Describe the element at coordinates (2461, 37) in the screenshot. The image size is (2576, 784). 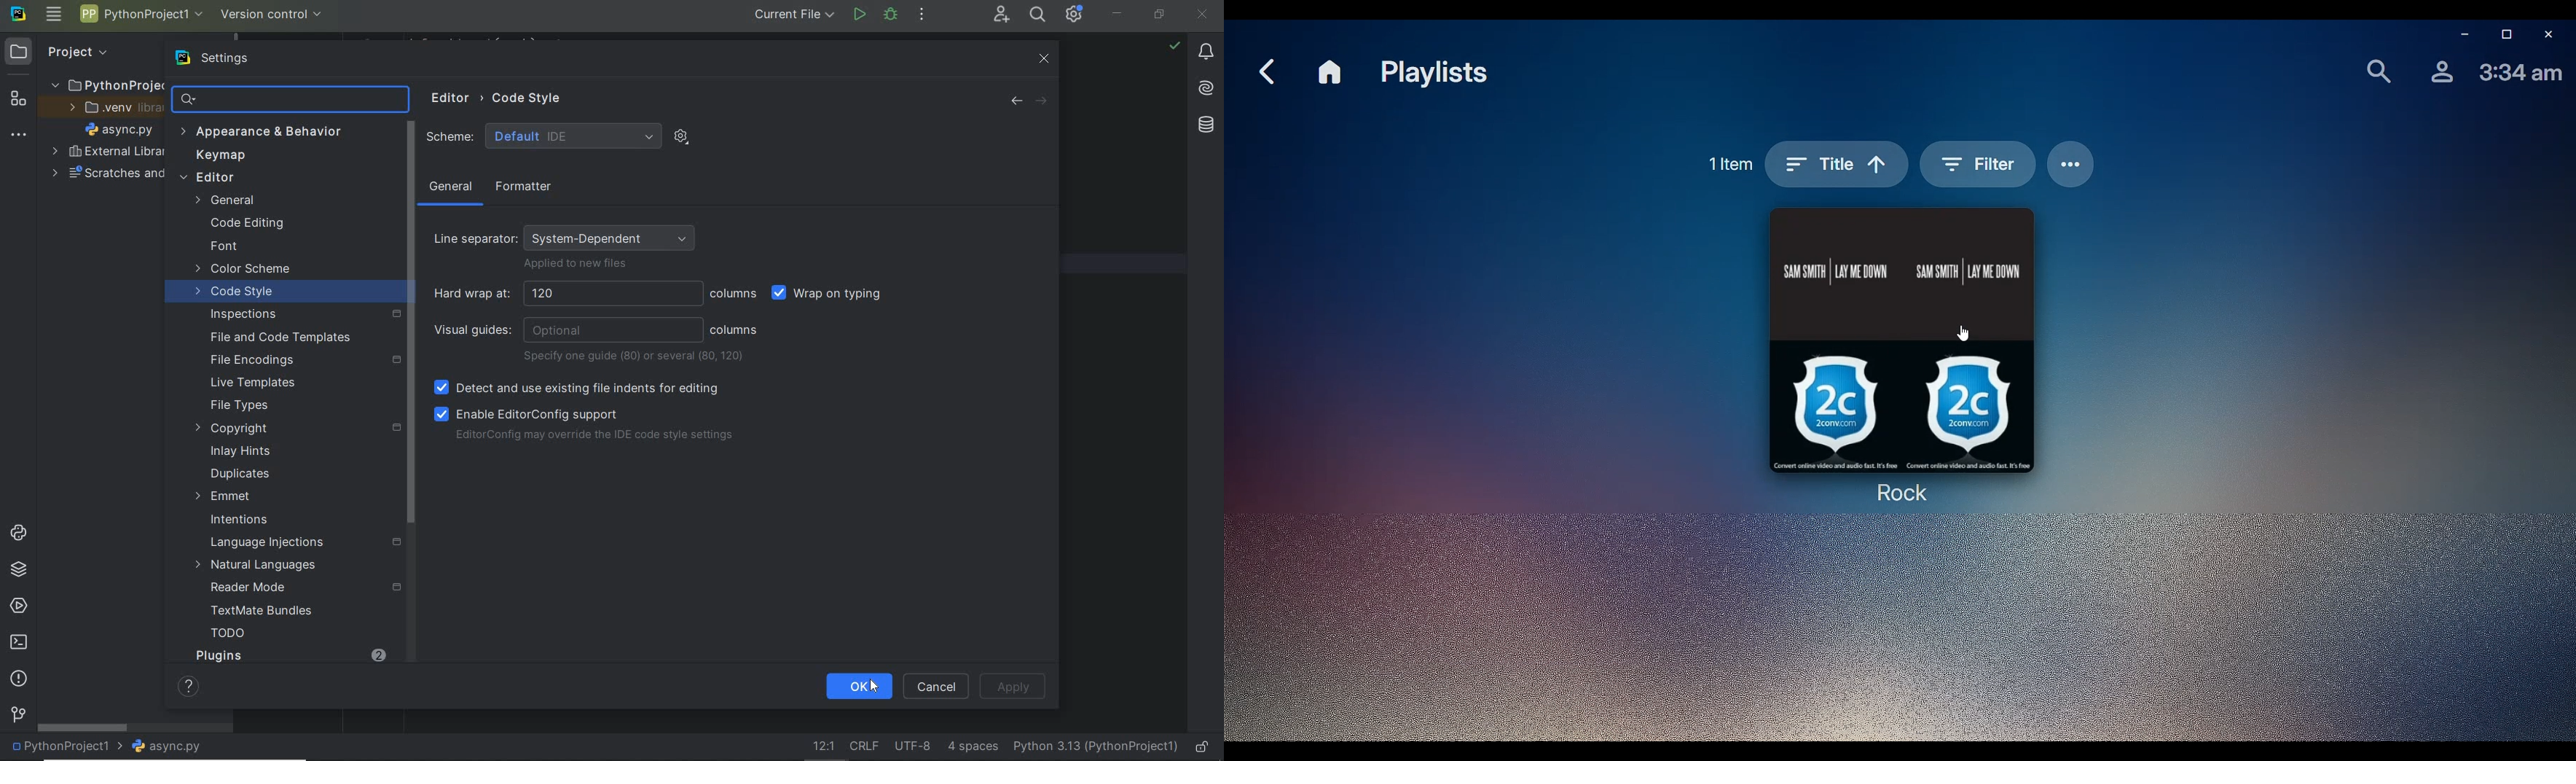
I see `Minimize` at that location.